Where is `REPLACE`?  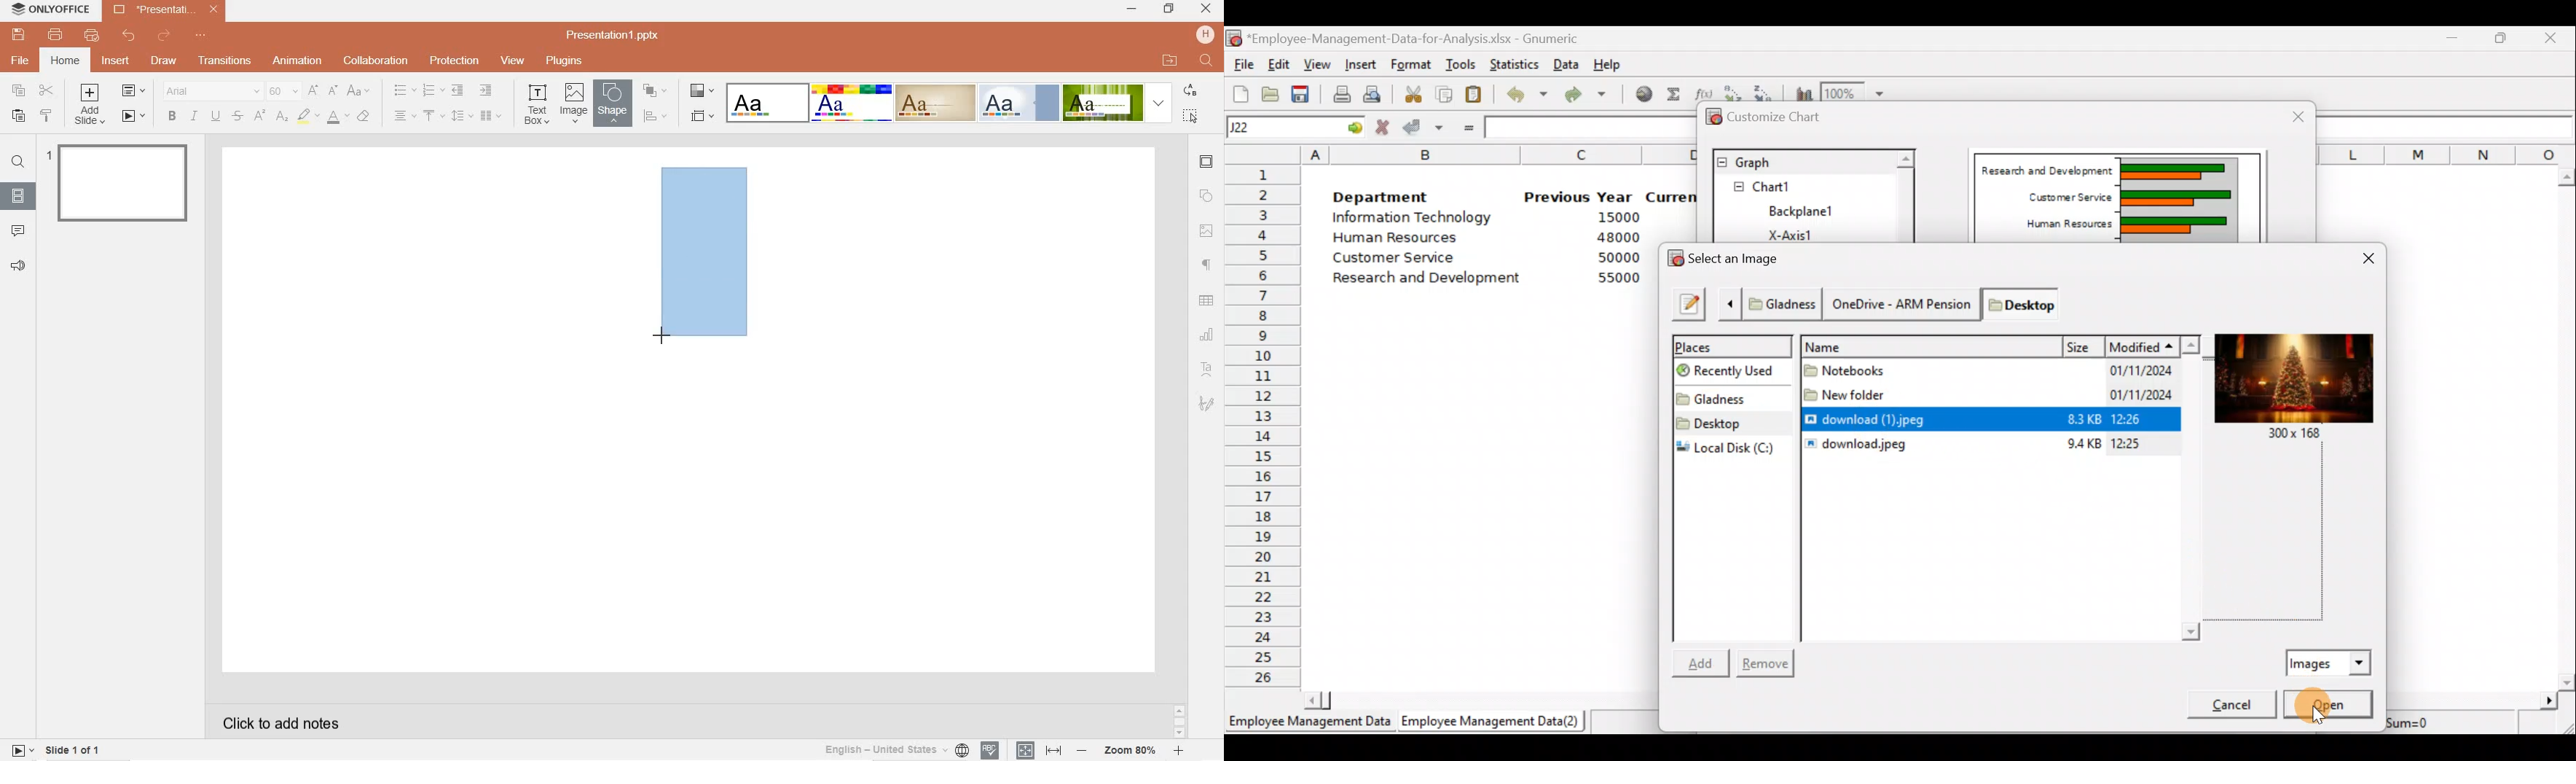
REPLACE is located at coordinates (1190, 91).